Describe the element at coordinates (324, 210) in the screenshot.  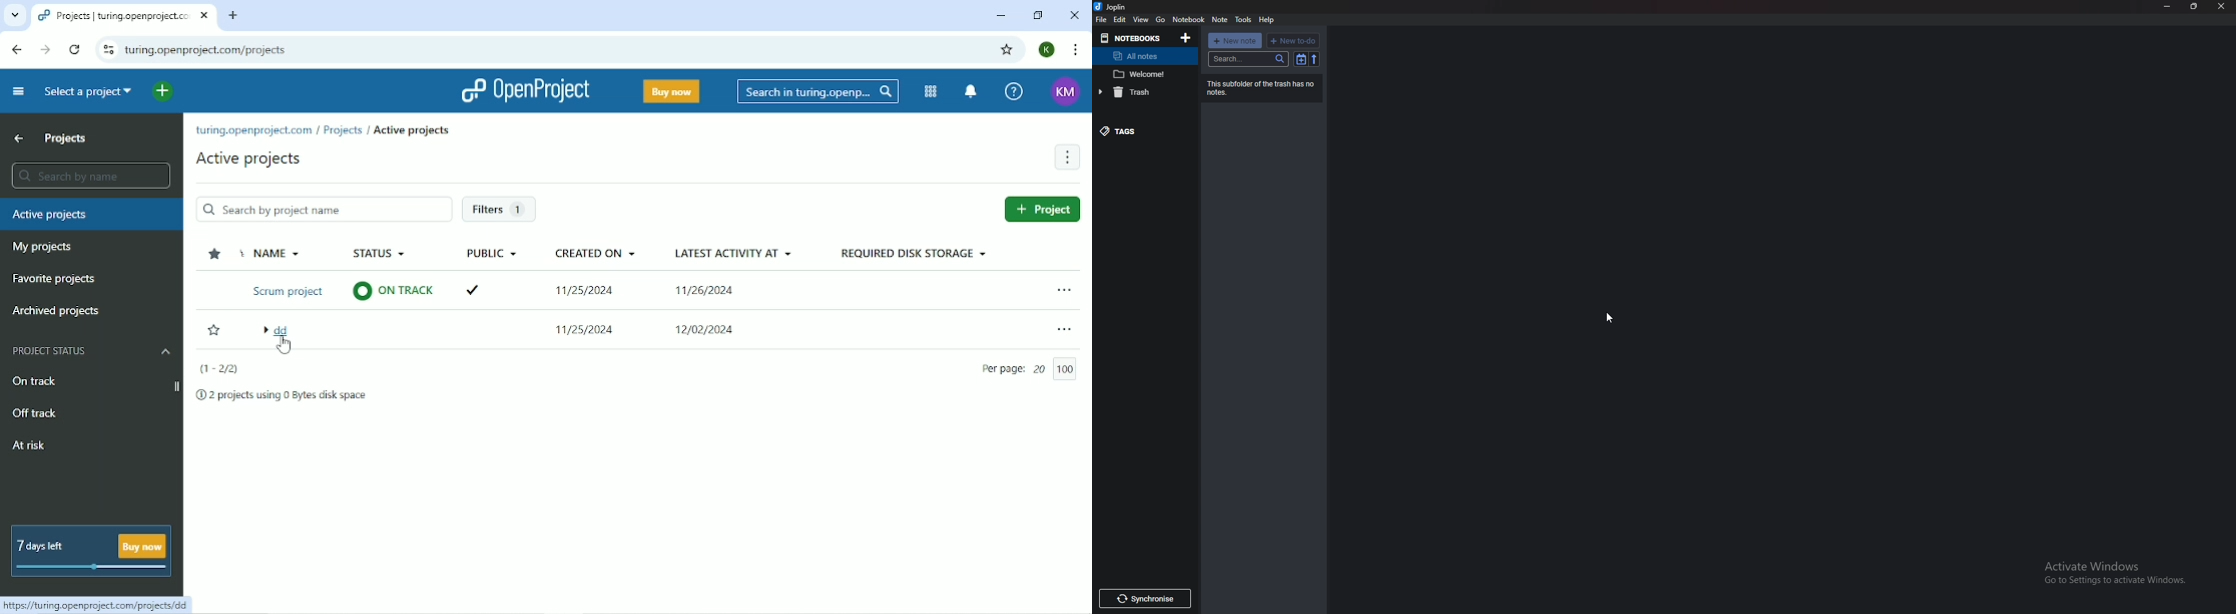
I see `Search by project name` at that location.